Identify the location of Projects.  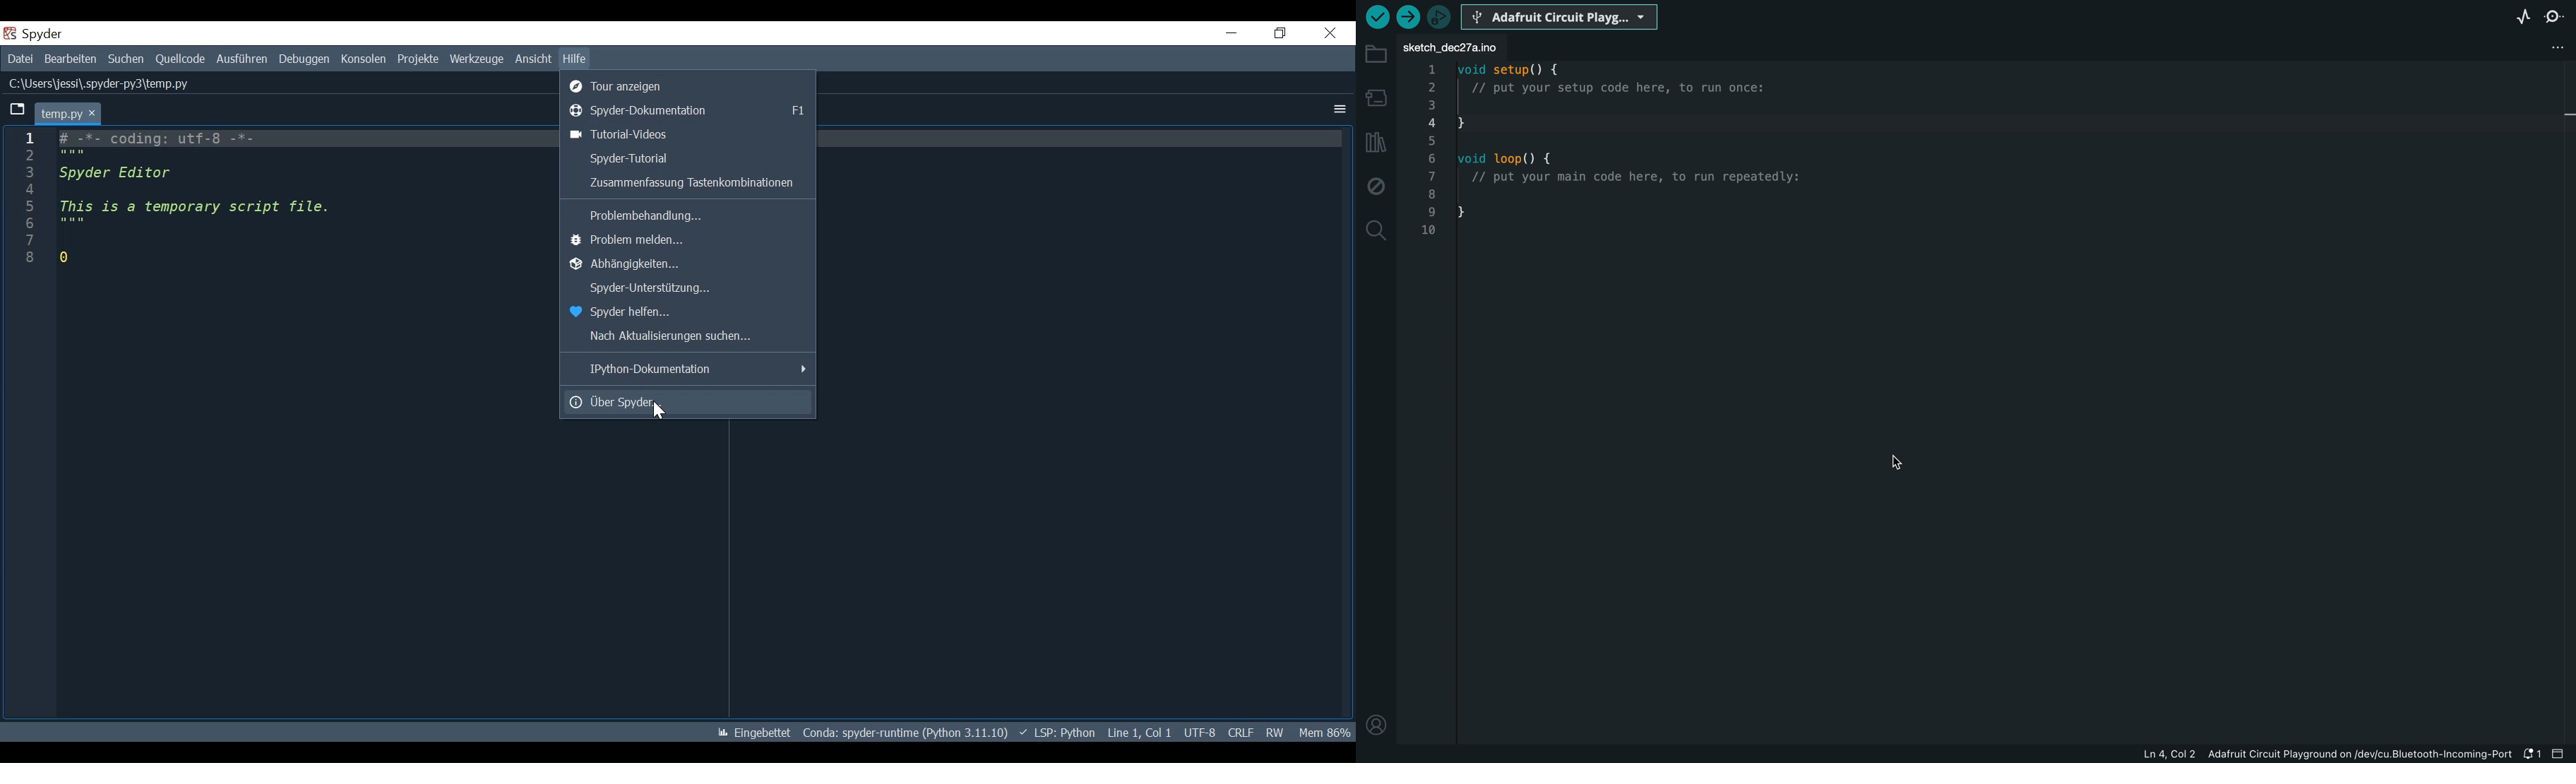
(417, 60).